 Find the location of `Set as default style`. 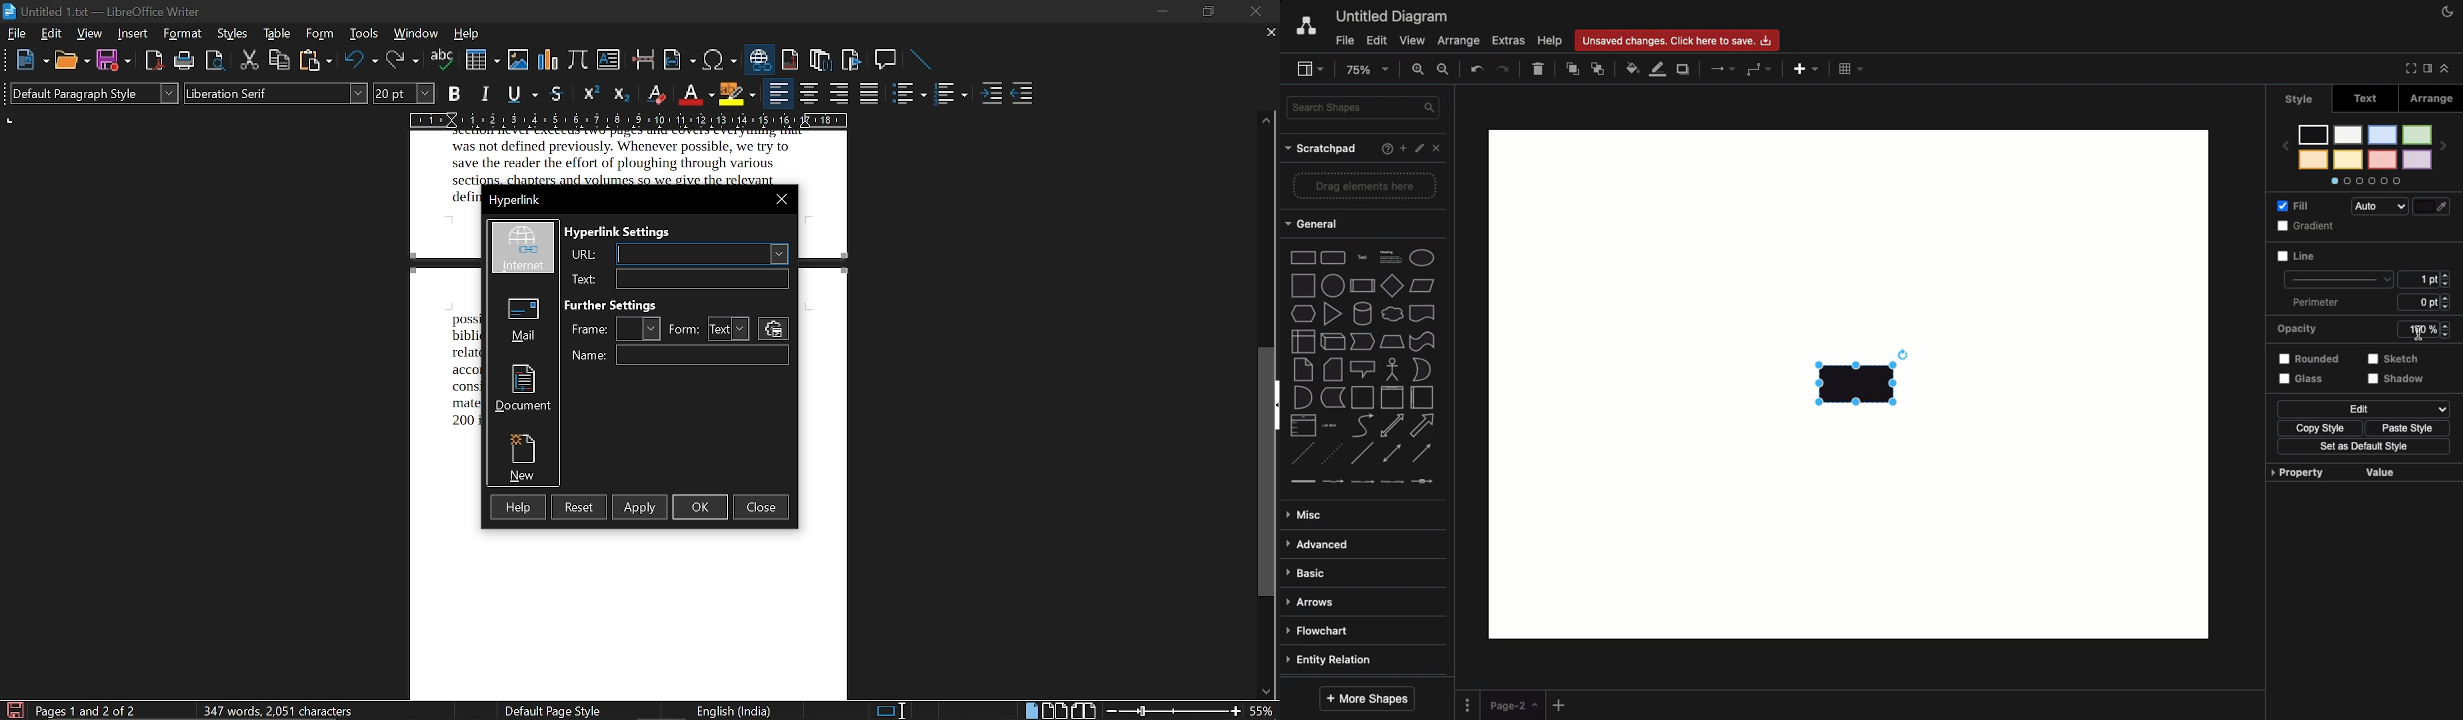

Set as default style is located at coordinates (2361, 448).